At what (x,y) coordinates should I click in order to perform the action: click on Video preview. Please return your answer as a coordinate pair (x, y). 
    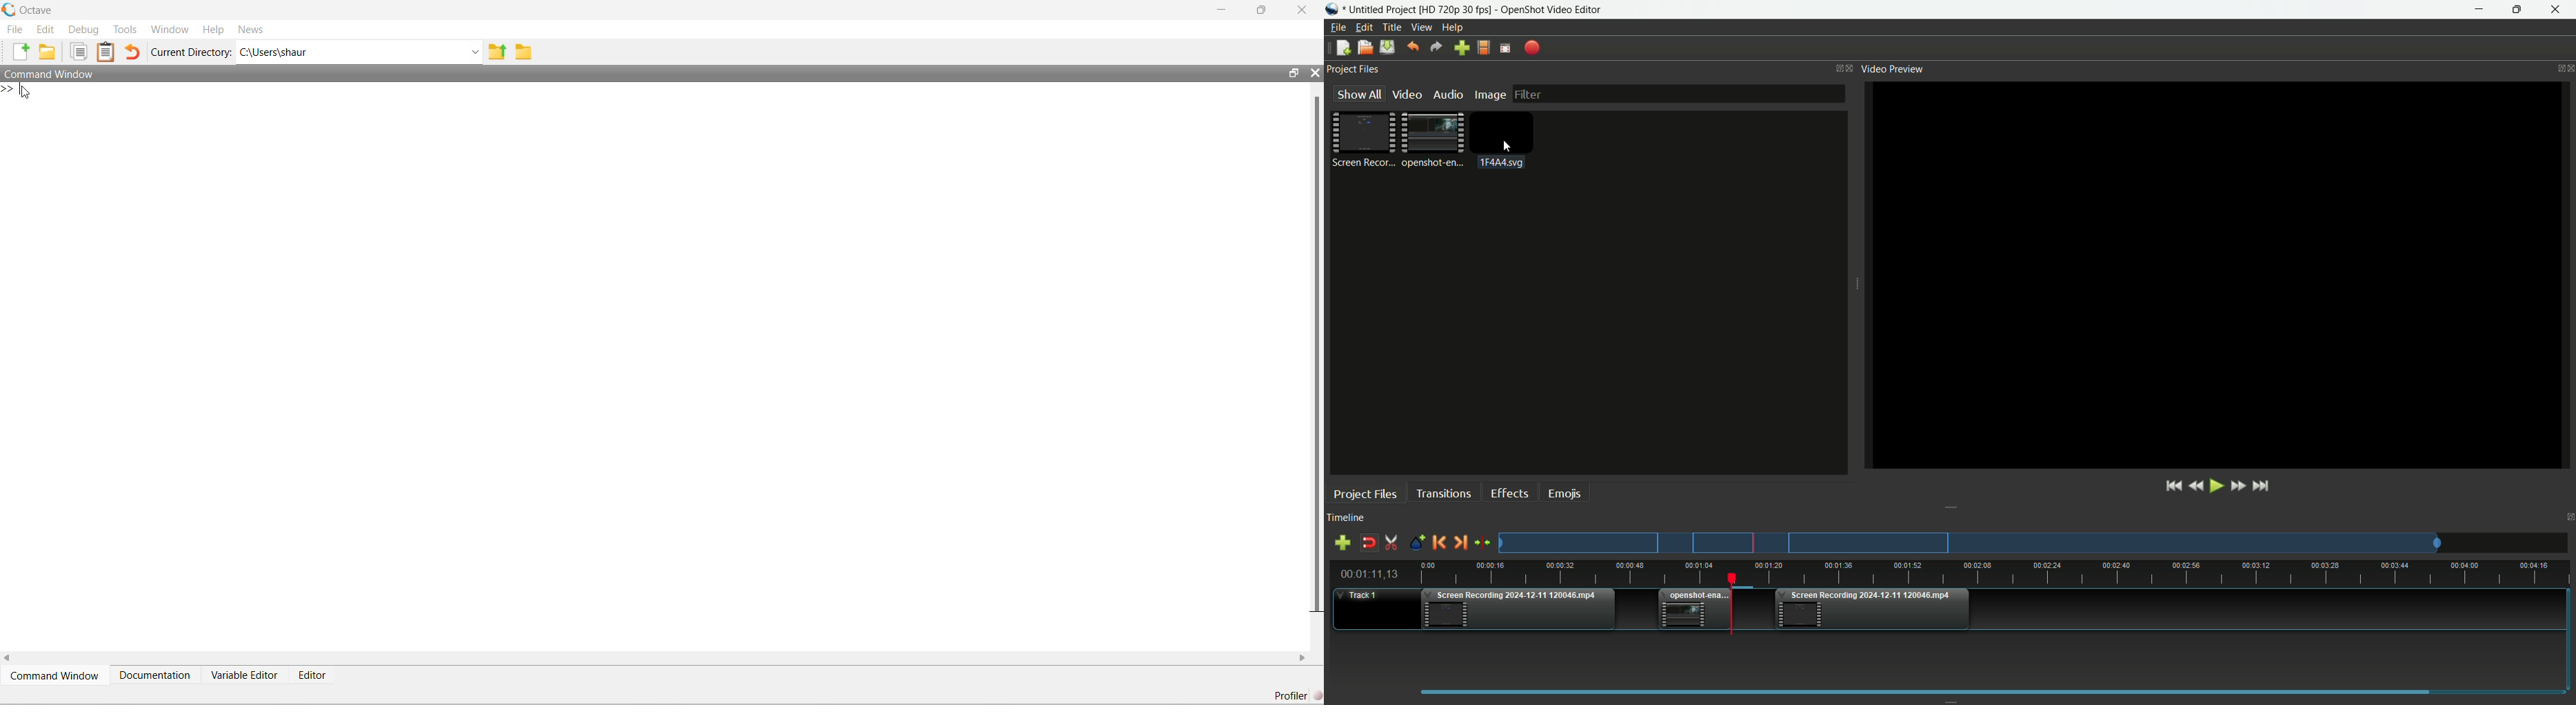
    Looking at the image, I should click on (1892, 68).